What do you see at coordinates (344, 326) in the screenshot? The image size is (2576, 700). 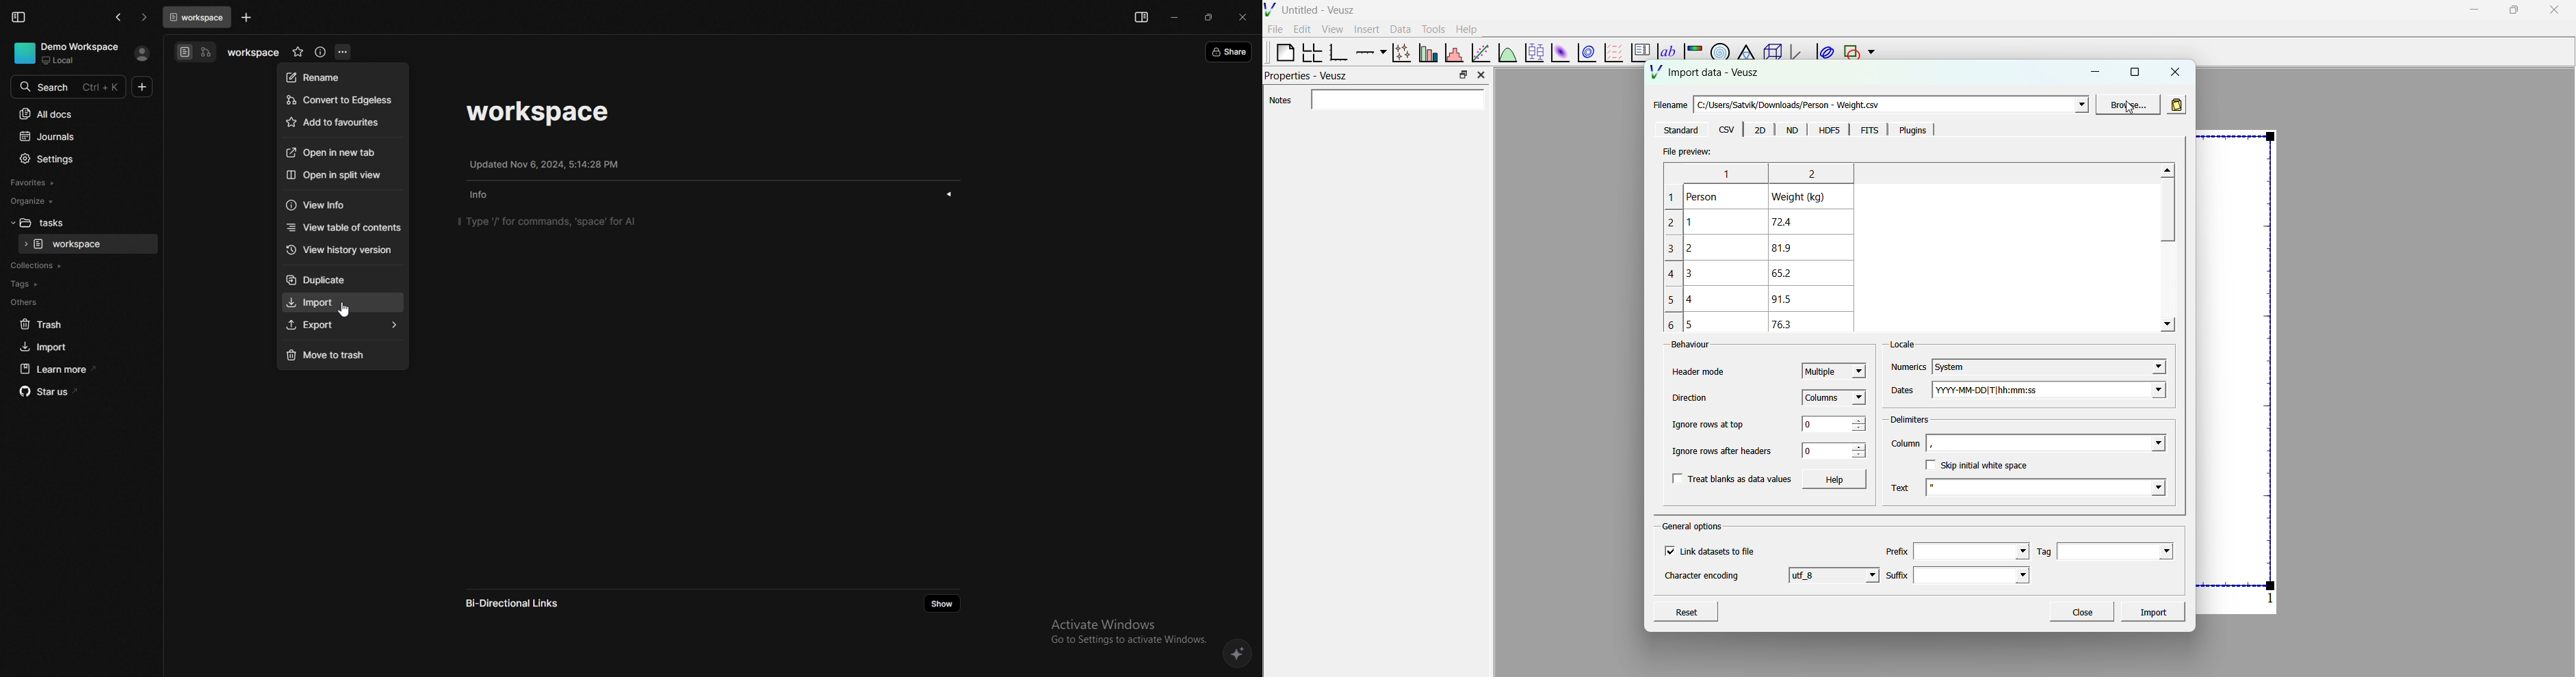 I see `export` at bounding box center [344, 326].